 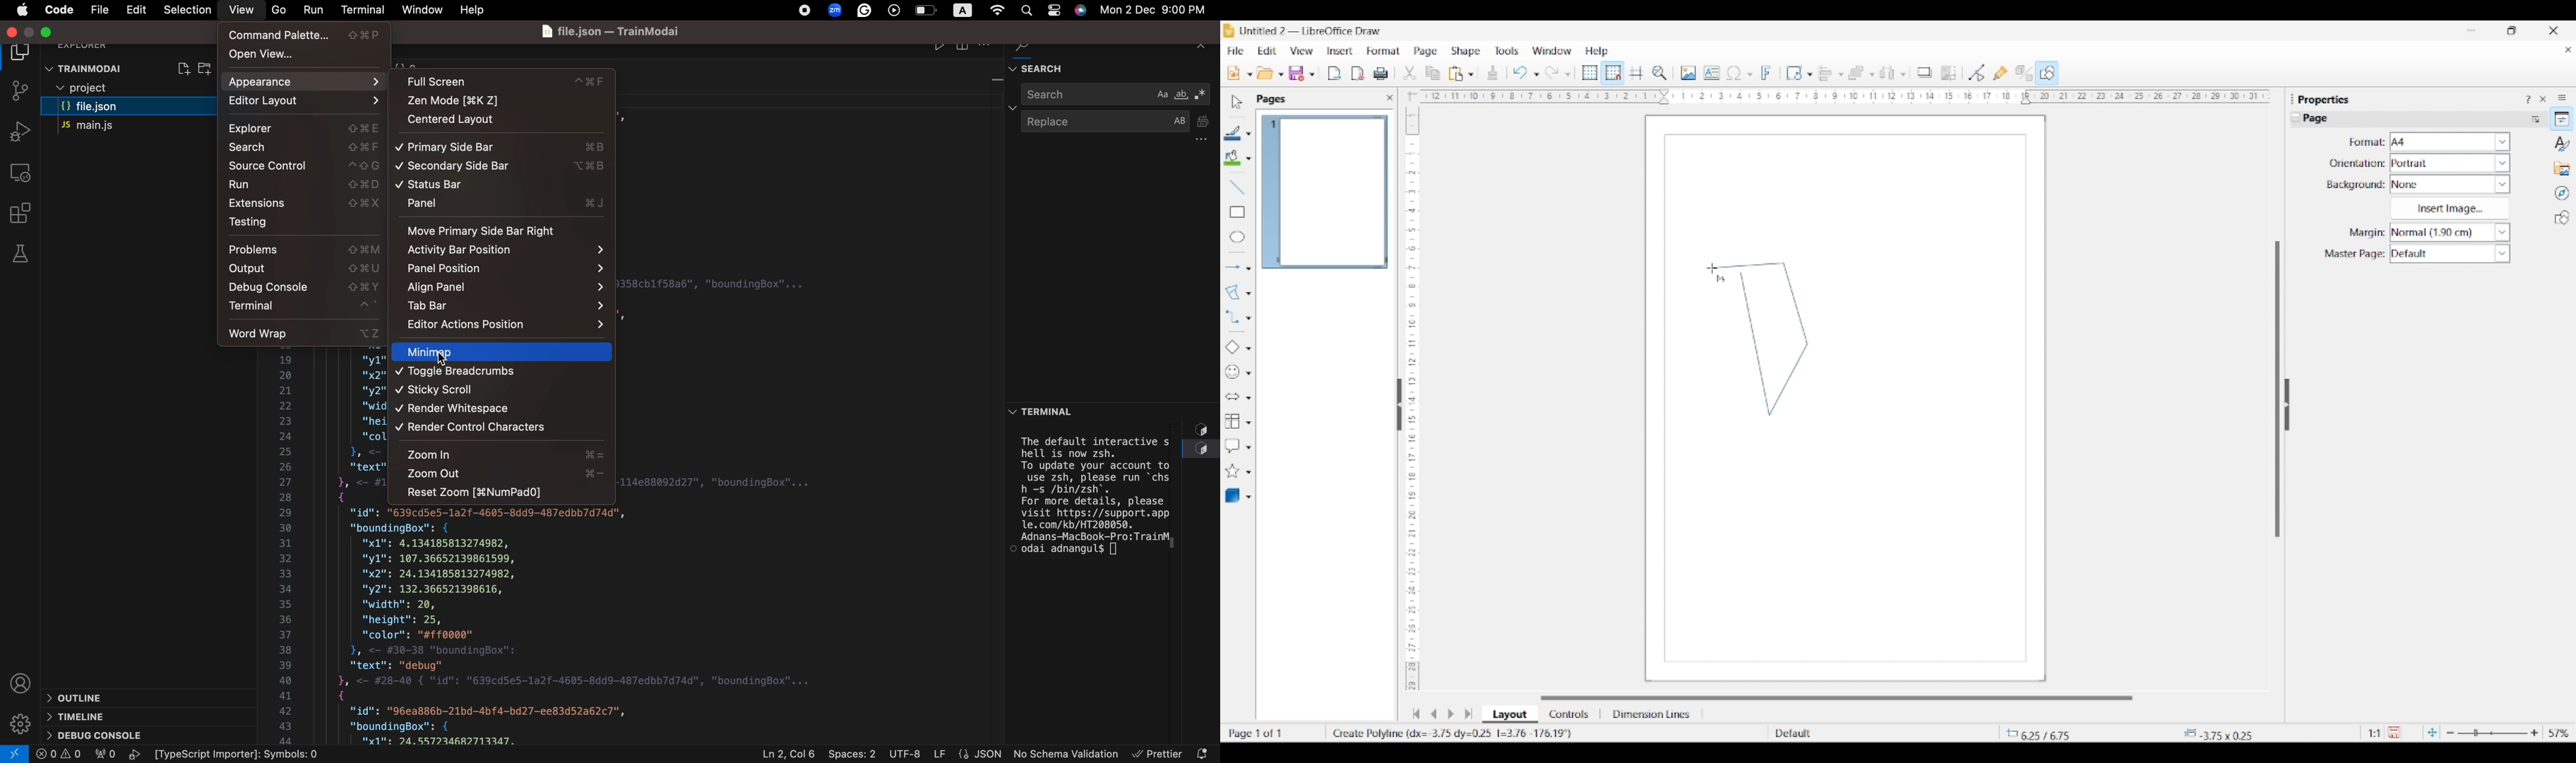 What do you see at coordinates (1233, 372) in the screenshot?
I see `Selected symbol` at bounding box center [1233, 372].